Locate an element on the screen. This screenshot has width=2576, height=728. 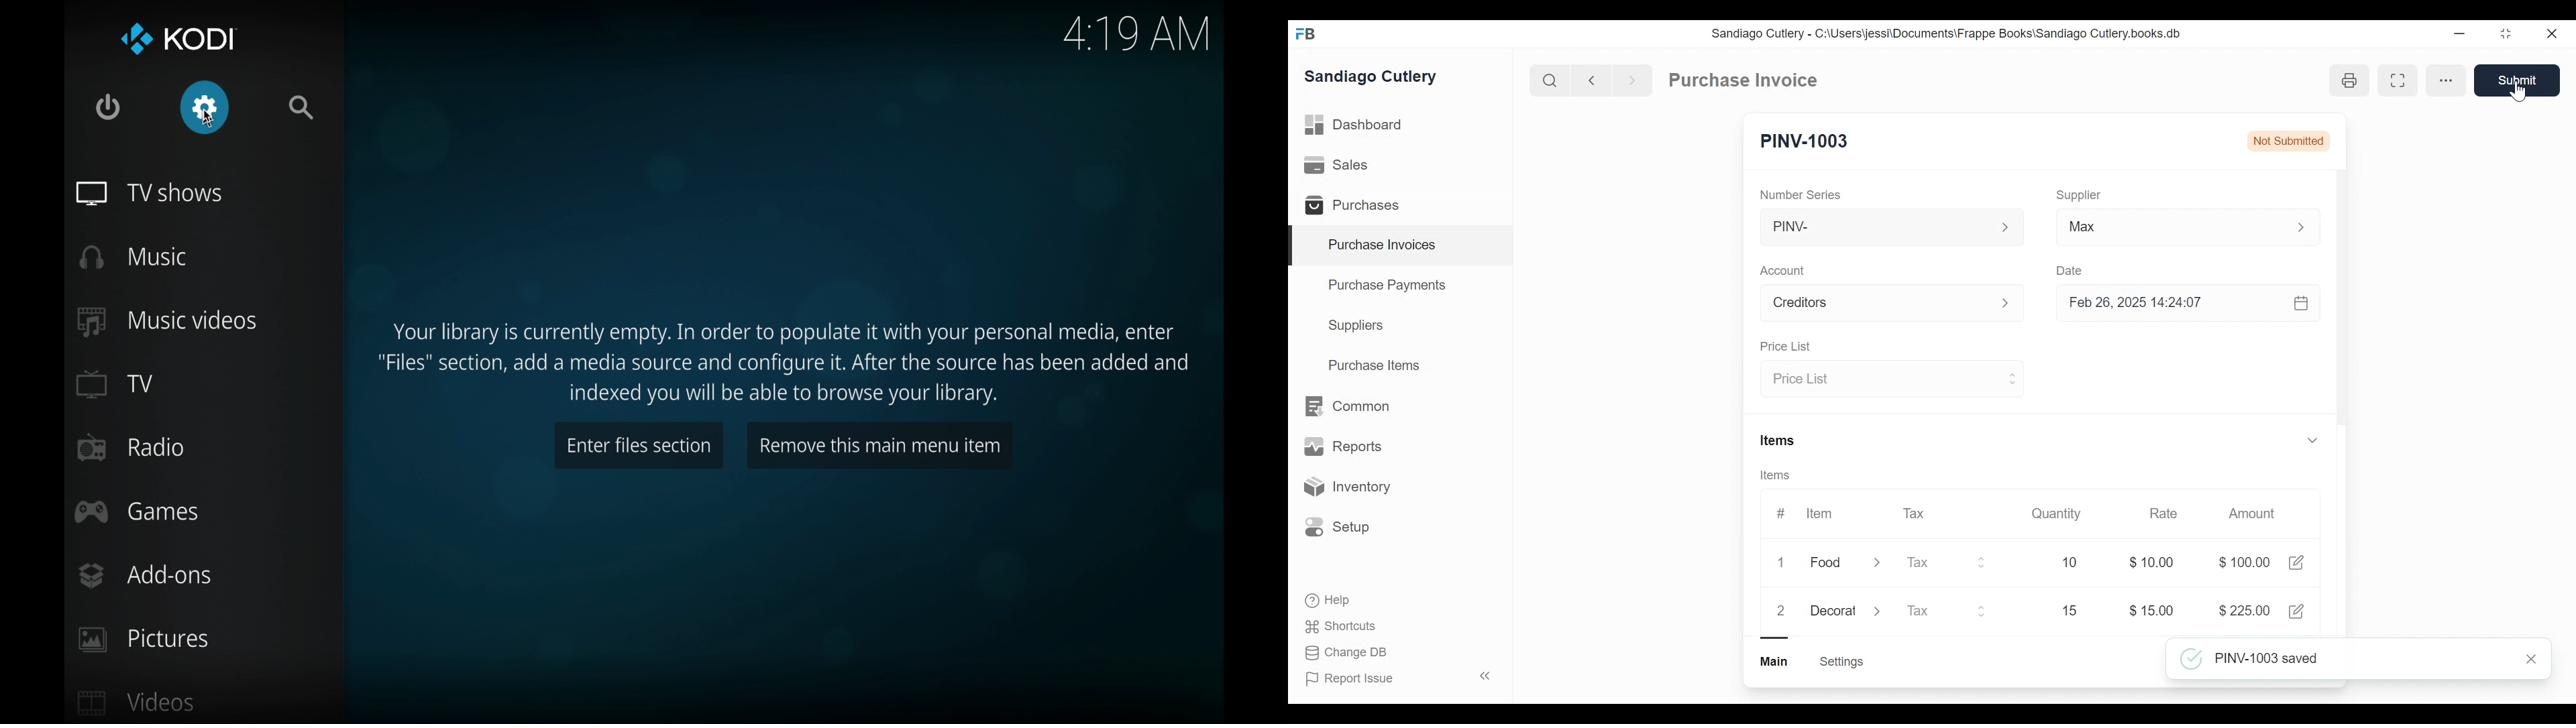
Inventory is located at coordinates (1346, 487).